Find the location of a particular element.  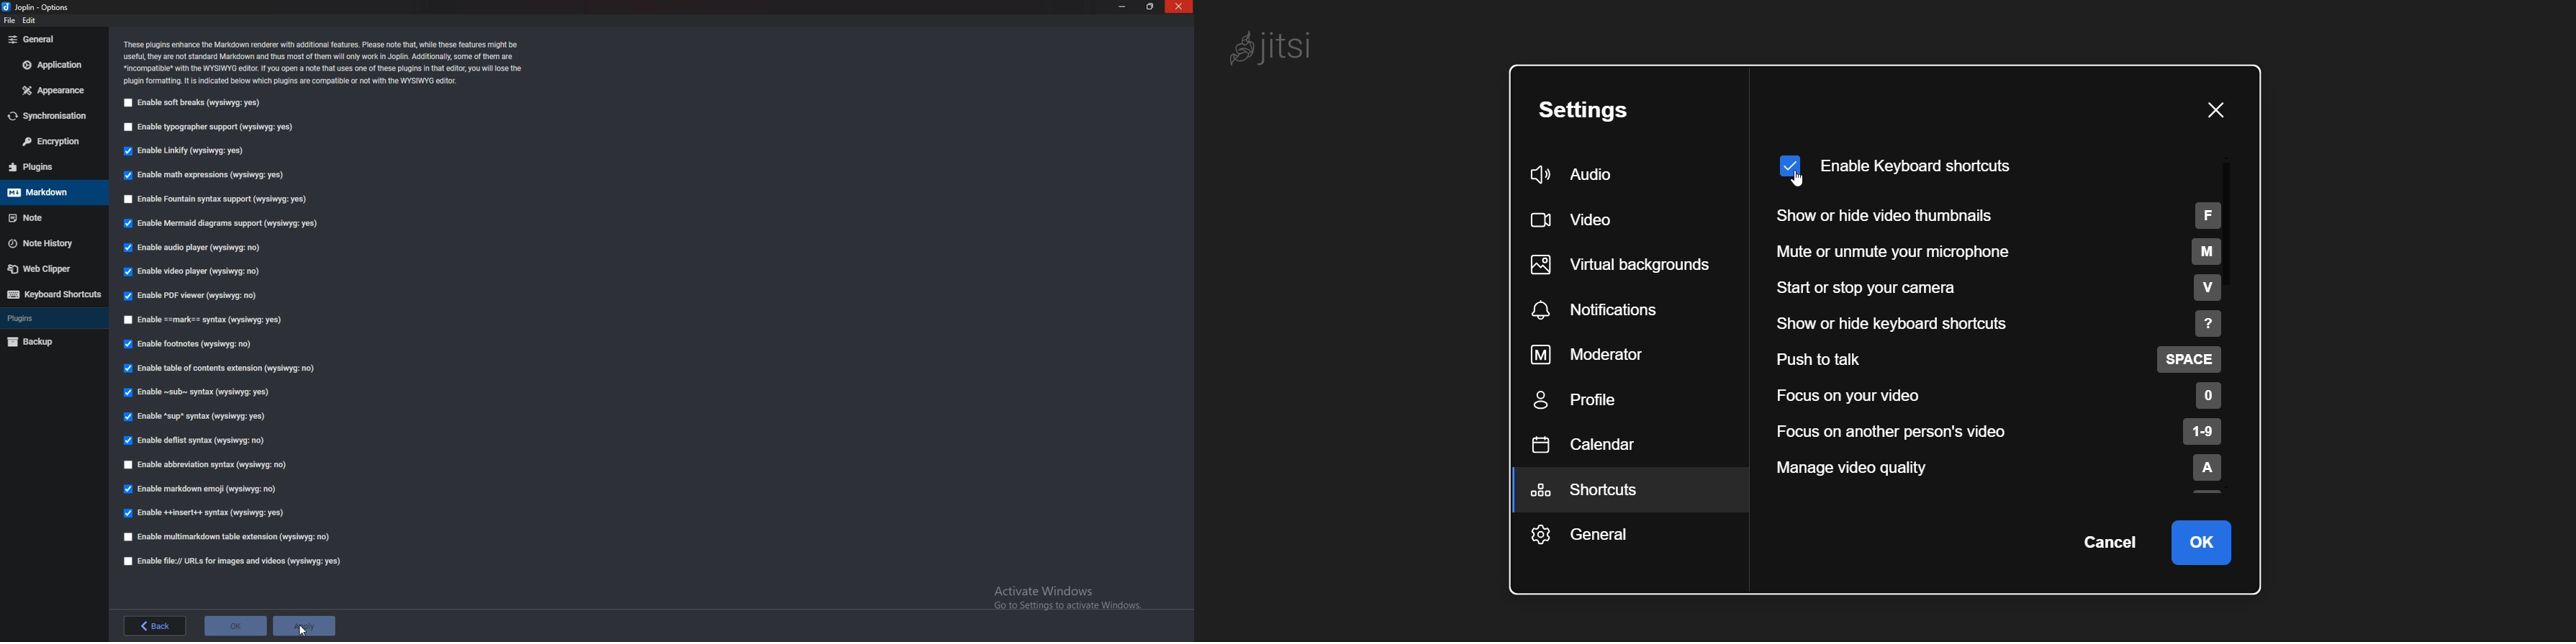

Enable soft breaks is located at coordinates (194, 104).